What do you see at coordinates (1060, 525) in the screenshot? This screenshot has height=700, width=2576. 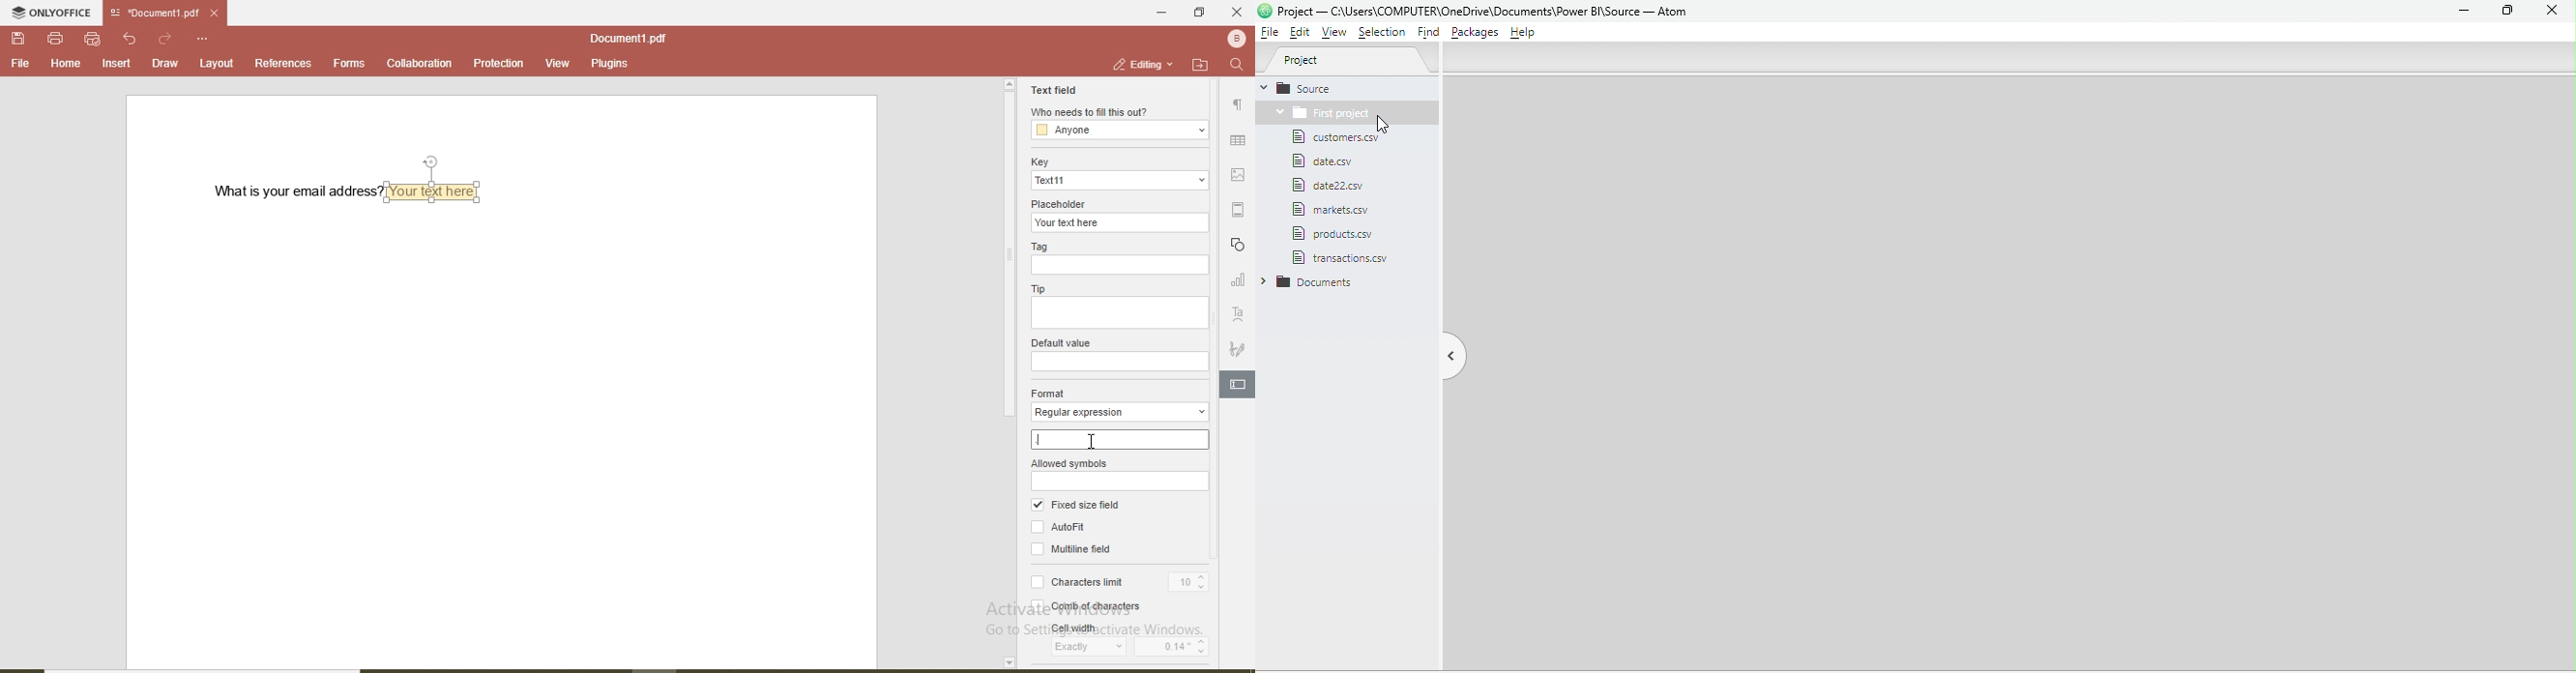 I see `Autofit` at bounding box center [1060, 525].